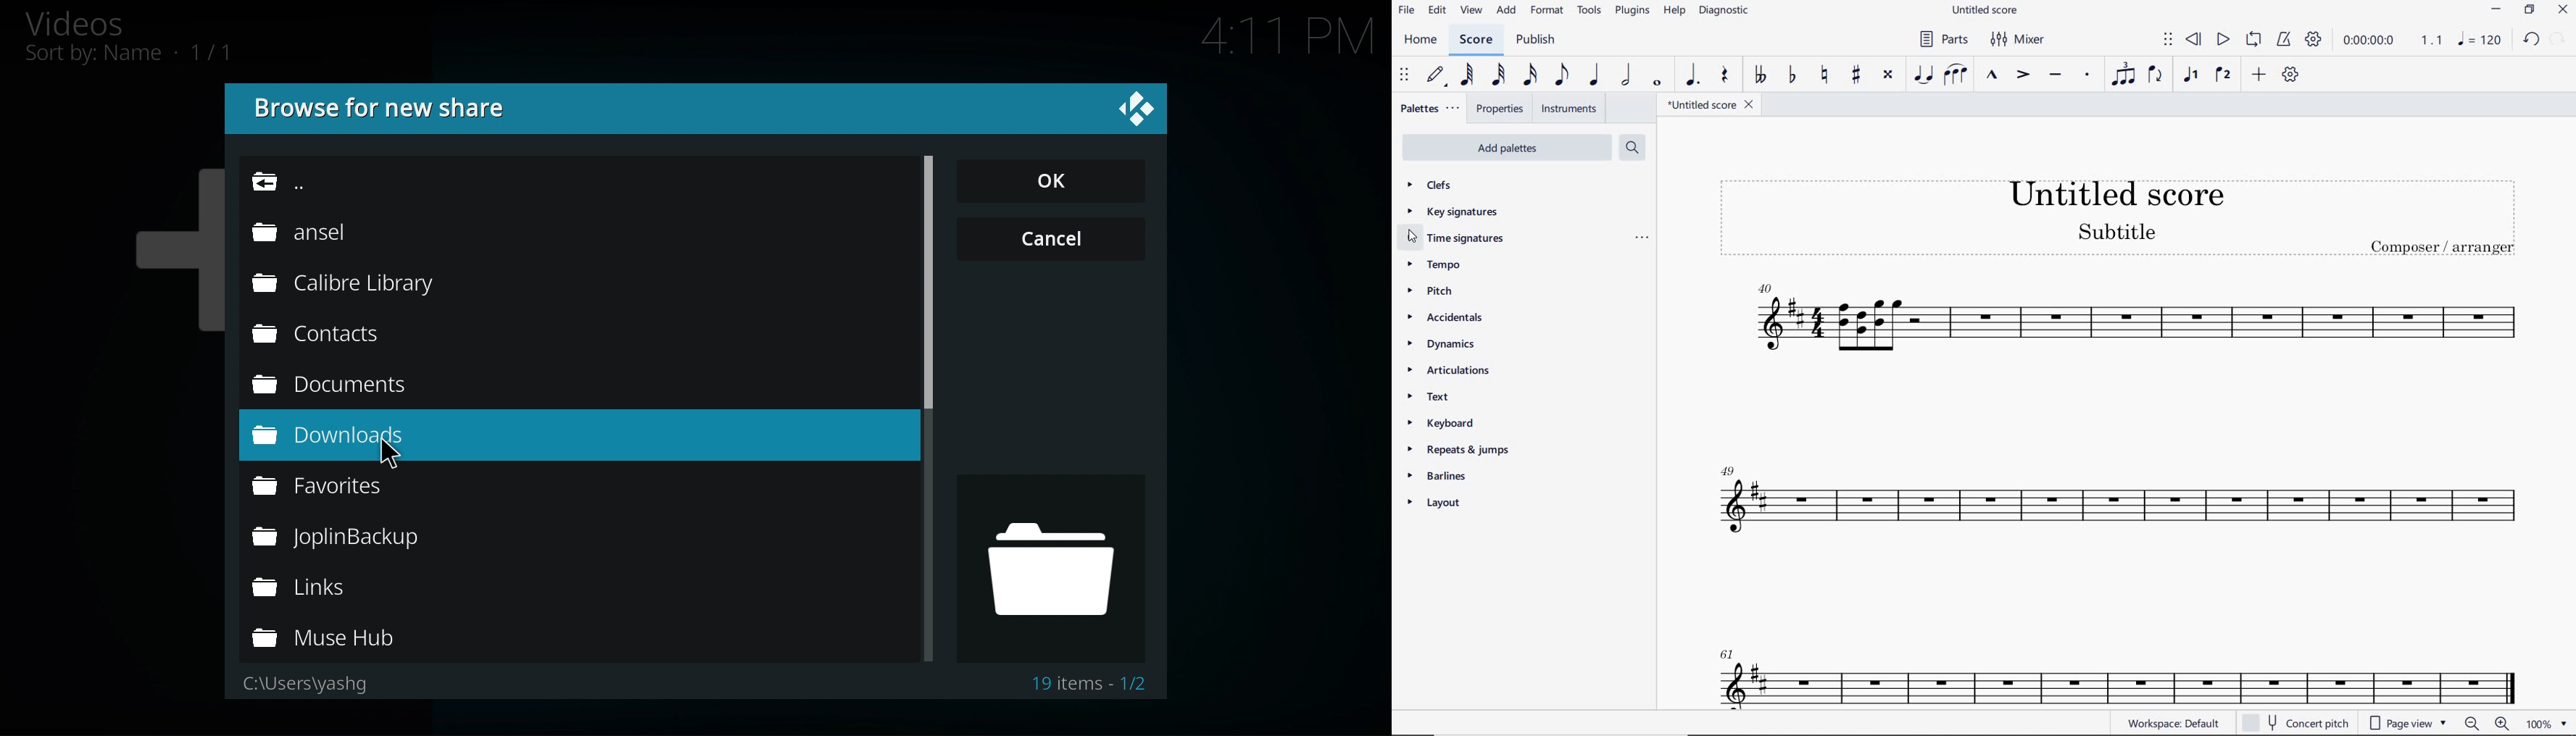 This screenshot has height=756, width=2576. What do you see at coordinates (2479, 39) in the screenshot?
I see `NOTE` at bounding box center [2479, 39].